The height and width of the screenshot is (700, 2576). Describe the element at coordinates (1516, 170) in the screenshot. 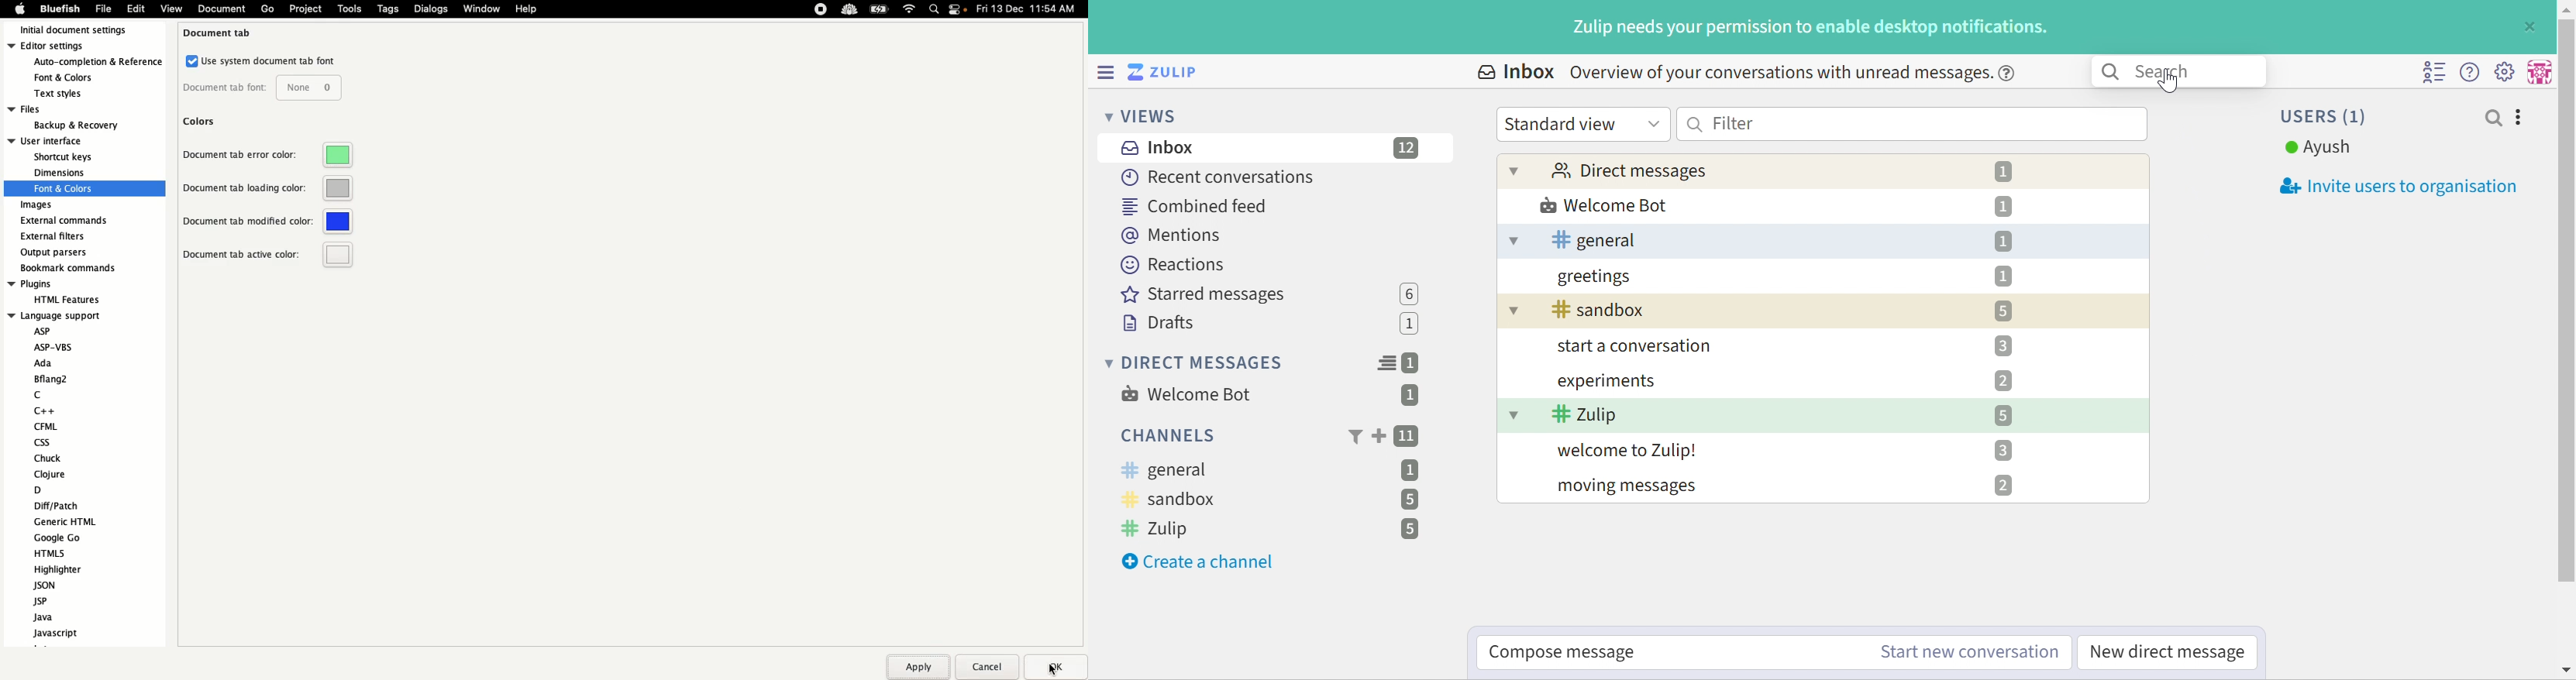

I see `Drop down` at that location.